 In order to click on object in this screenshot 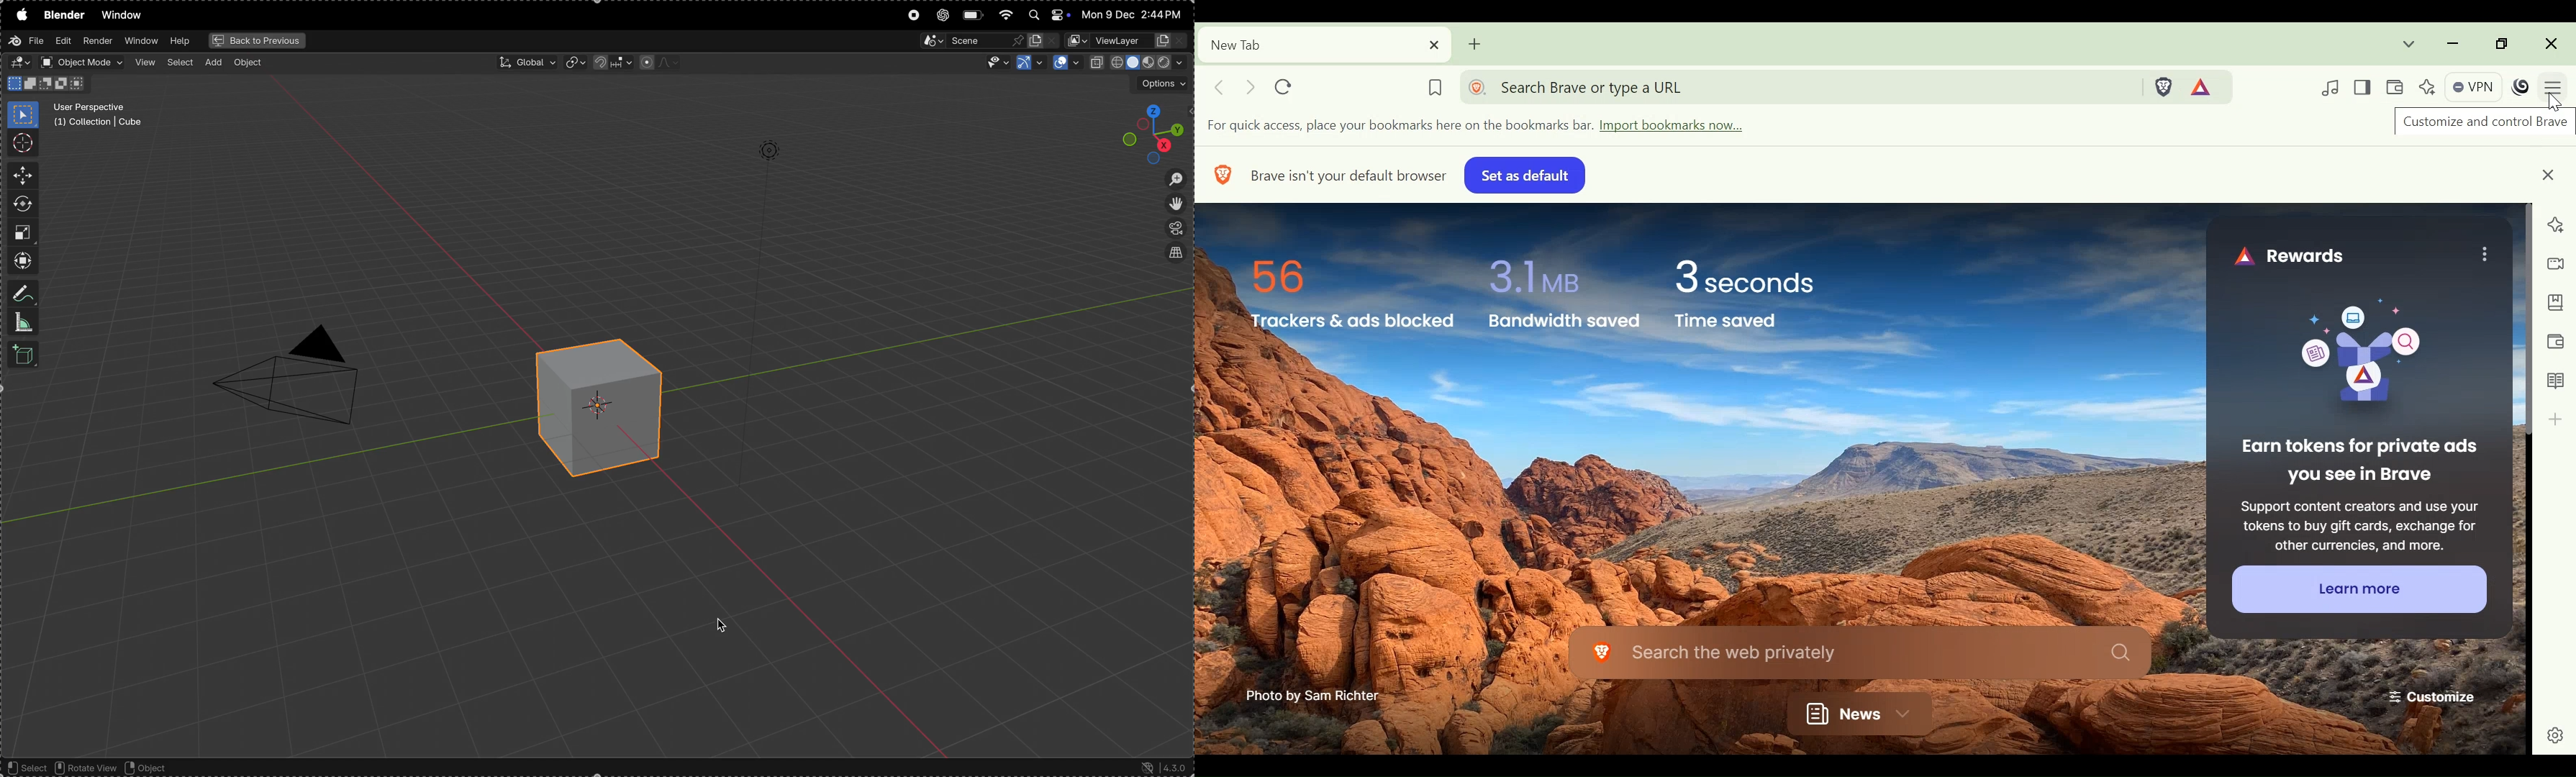, I will do `click(155, 768)`.